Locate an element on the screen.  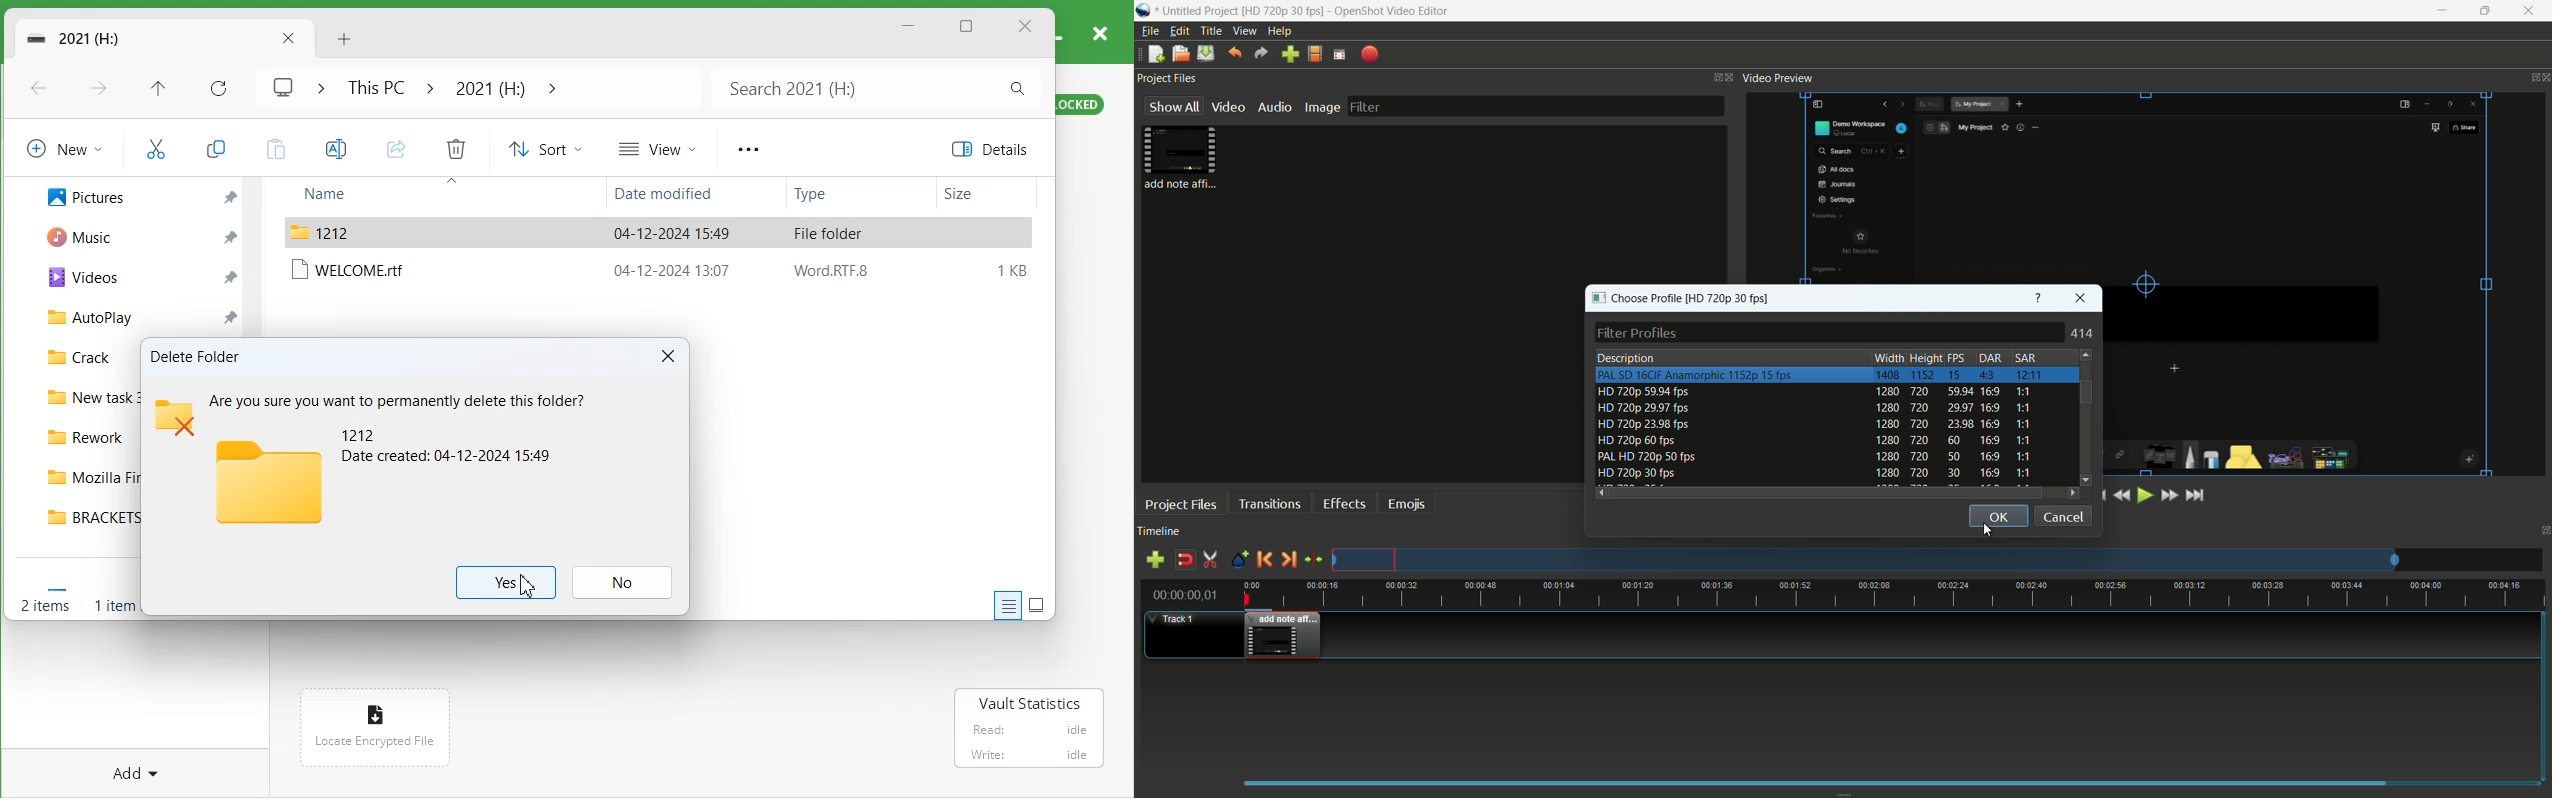
Display item by using large thumbnail is located at coordinates (1037, 605).